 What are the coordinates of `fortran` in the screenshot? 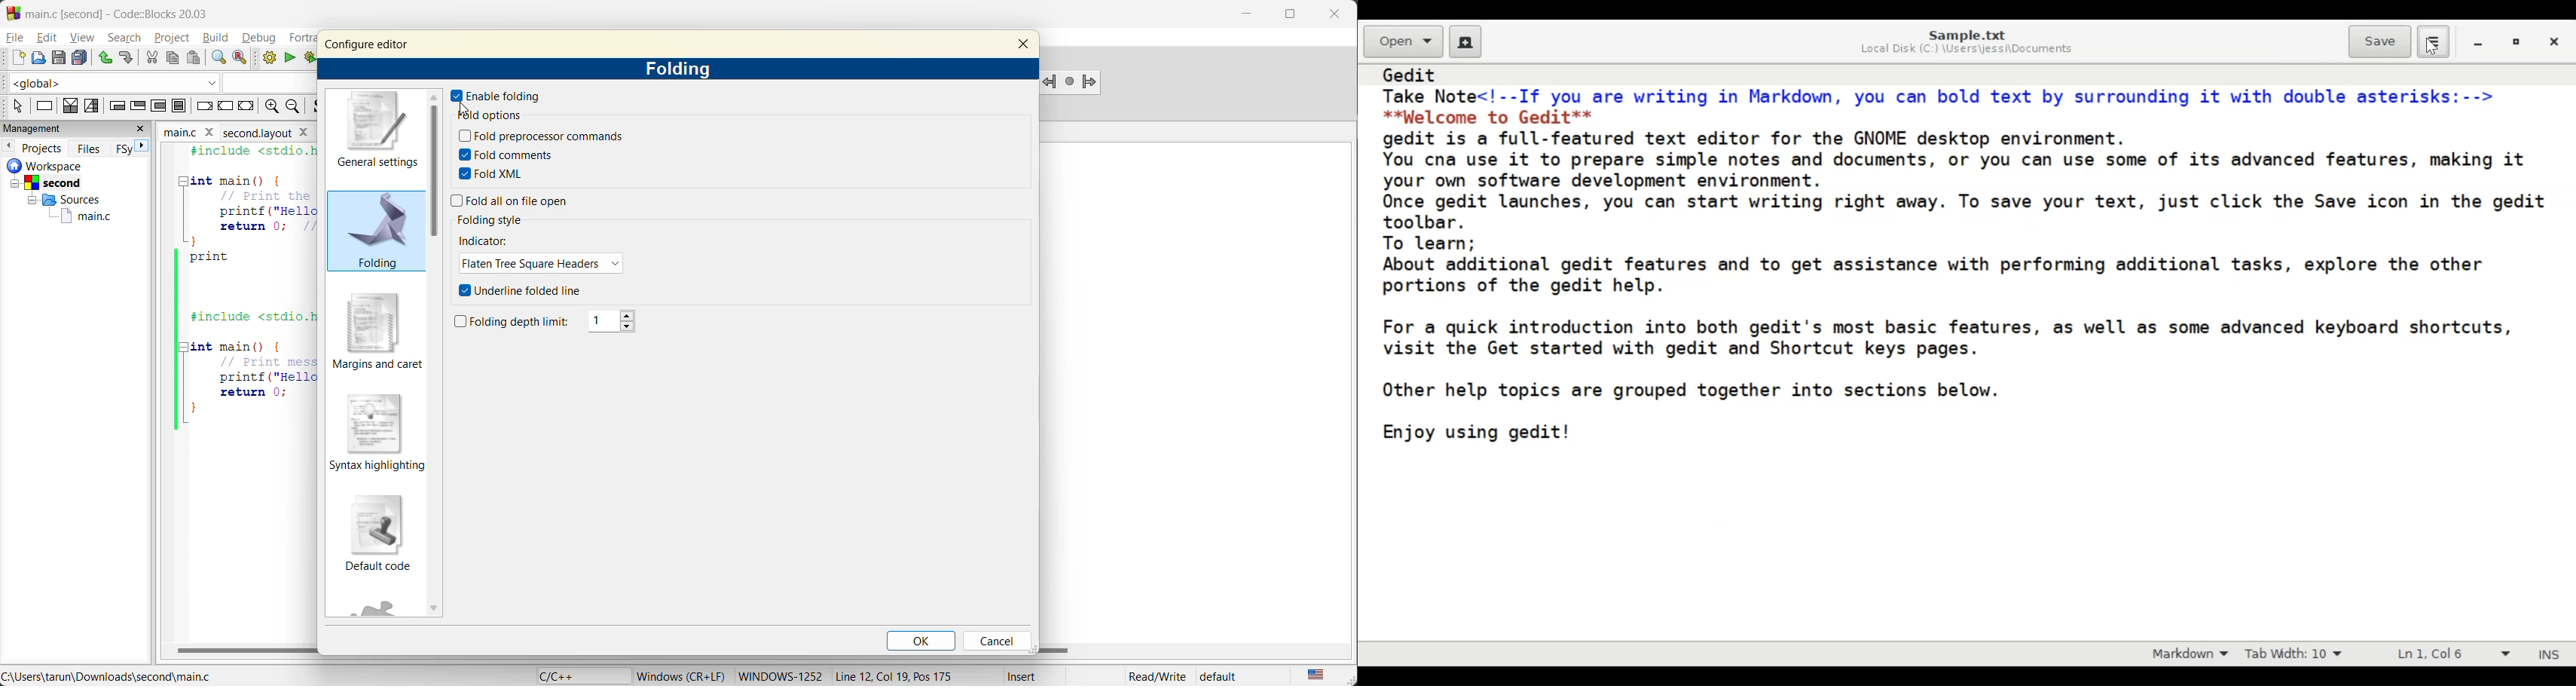 It's located at (303, 37).